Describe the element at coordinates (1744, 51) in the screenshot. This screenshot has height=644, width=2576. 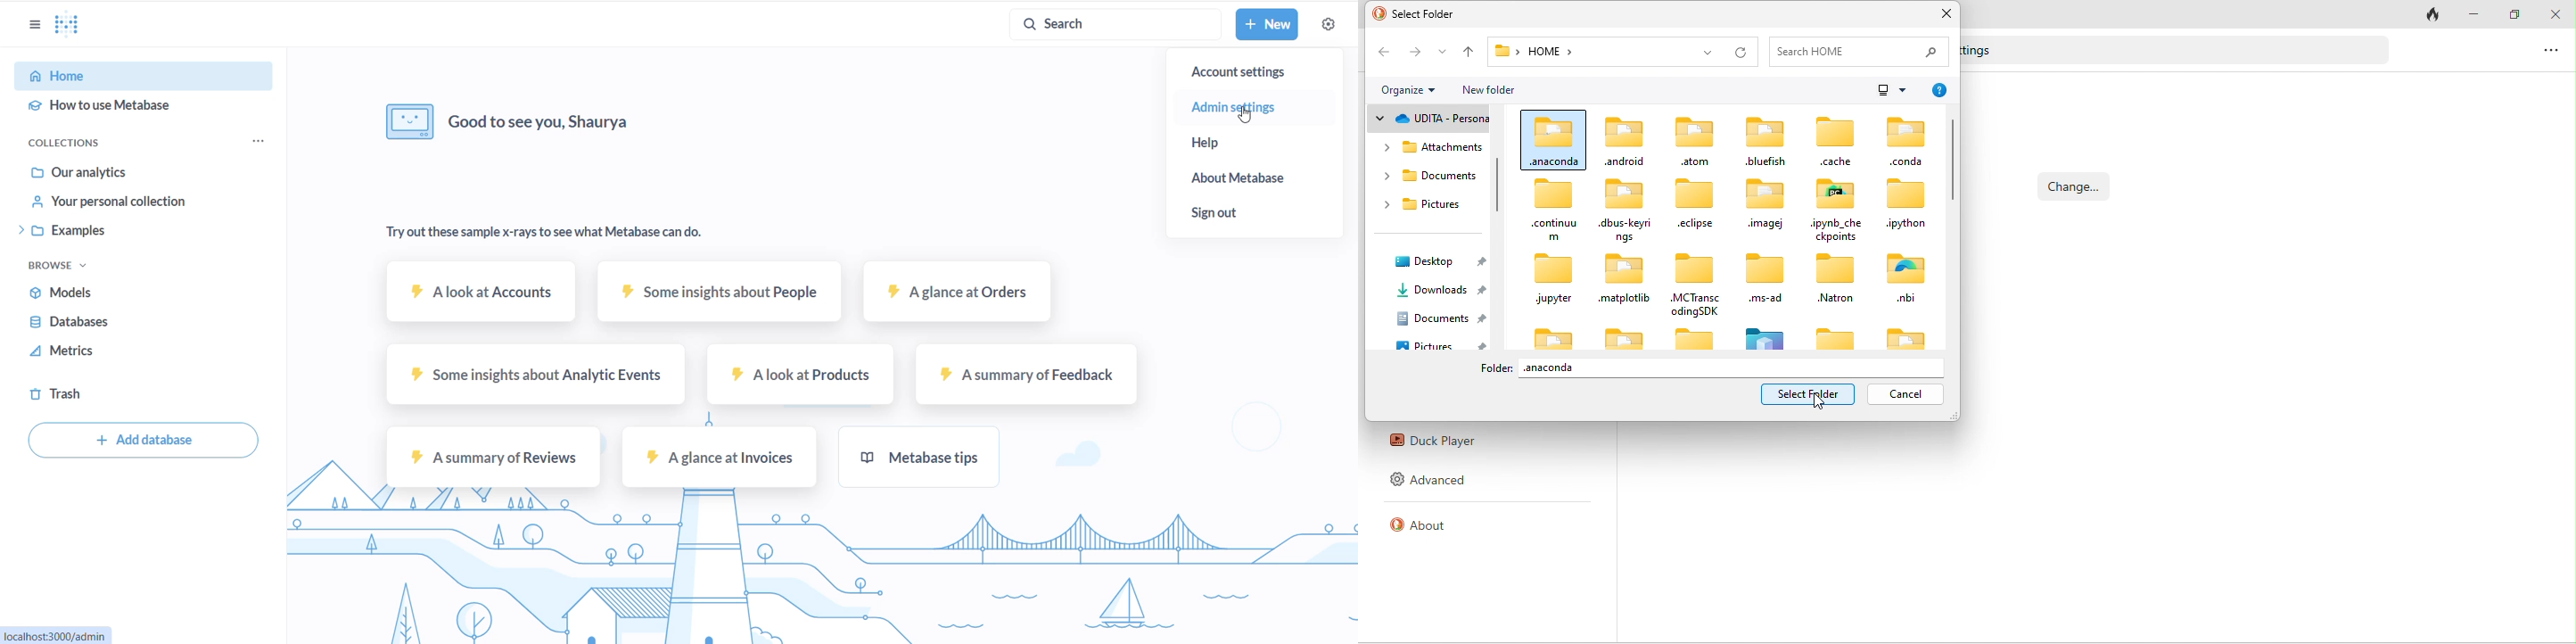
I see `refresh` at that location.